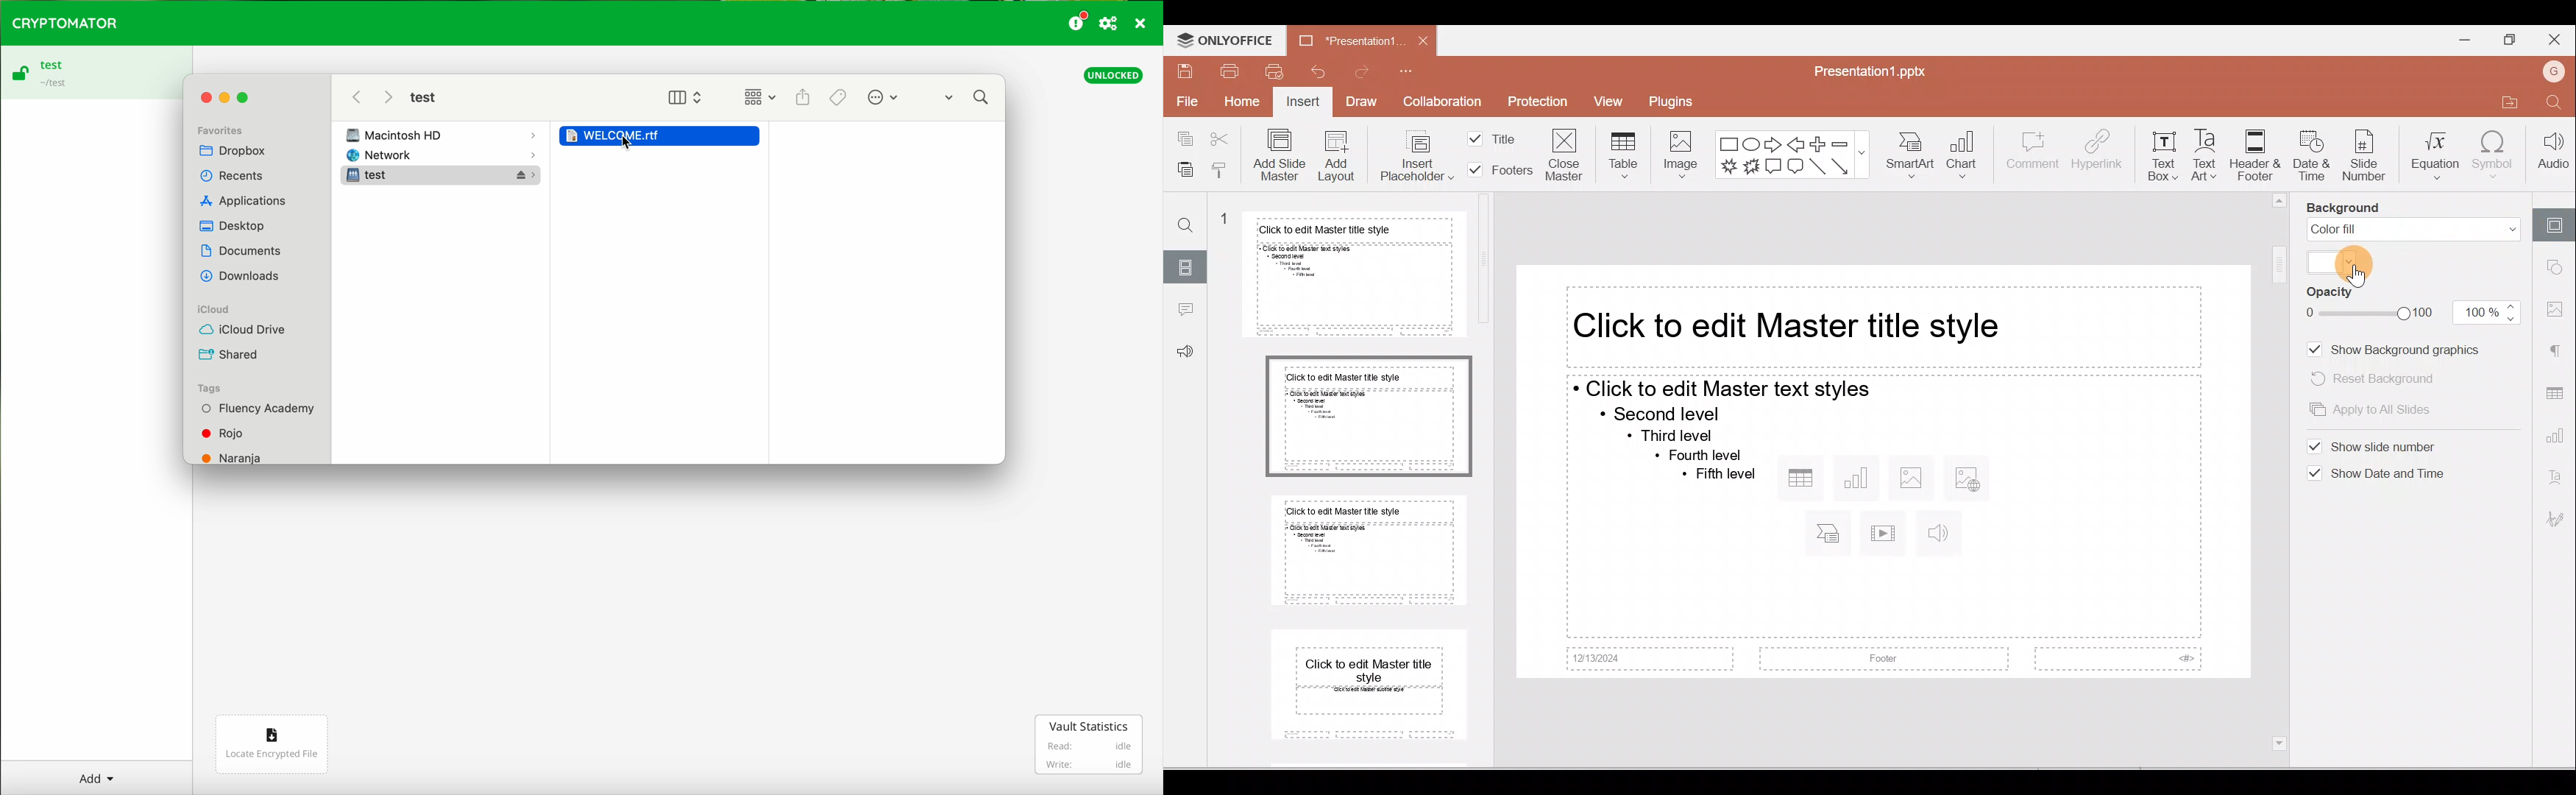  Describe the element at coordinates (2555, 105) in the screenshot. I see `Find` at that location.